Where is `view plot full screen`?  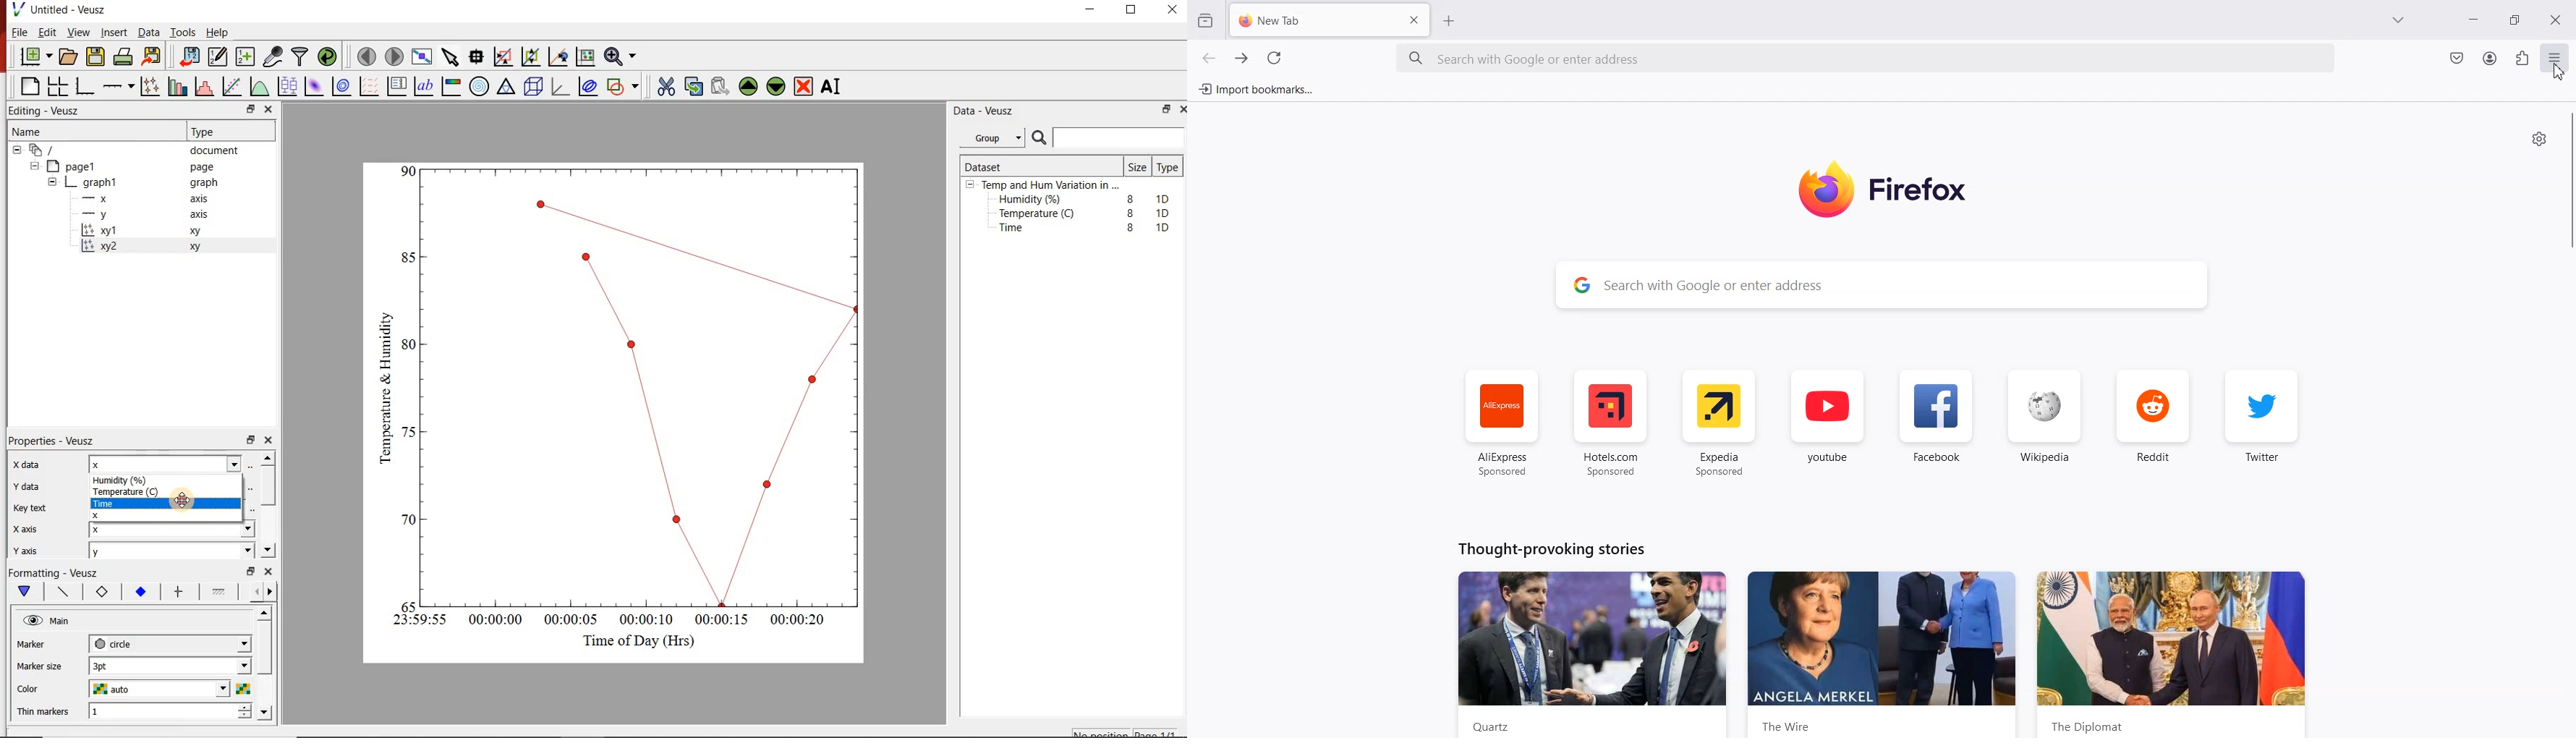
view plot full screen is located at coordinates (423, 57).